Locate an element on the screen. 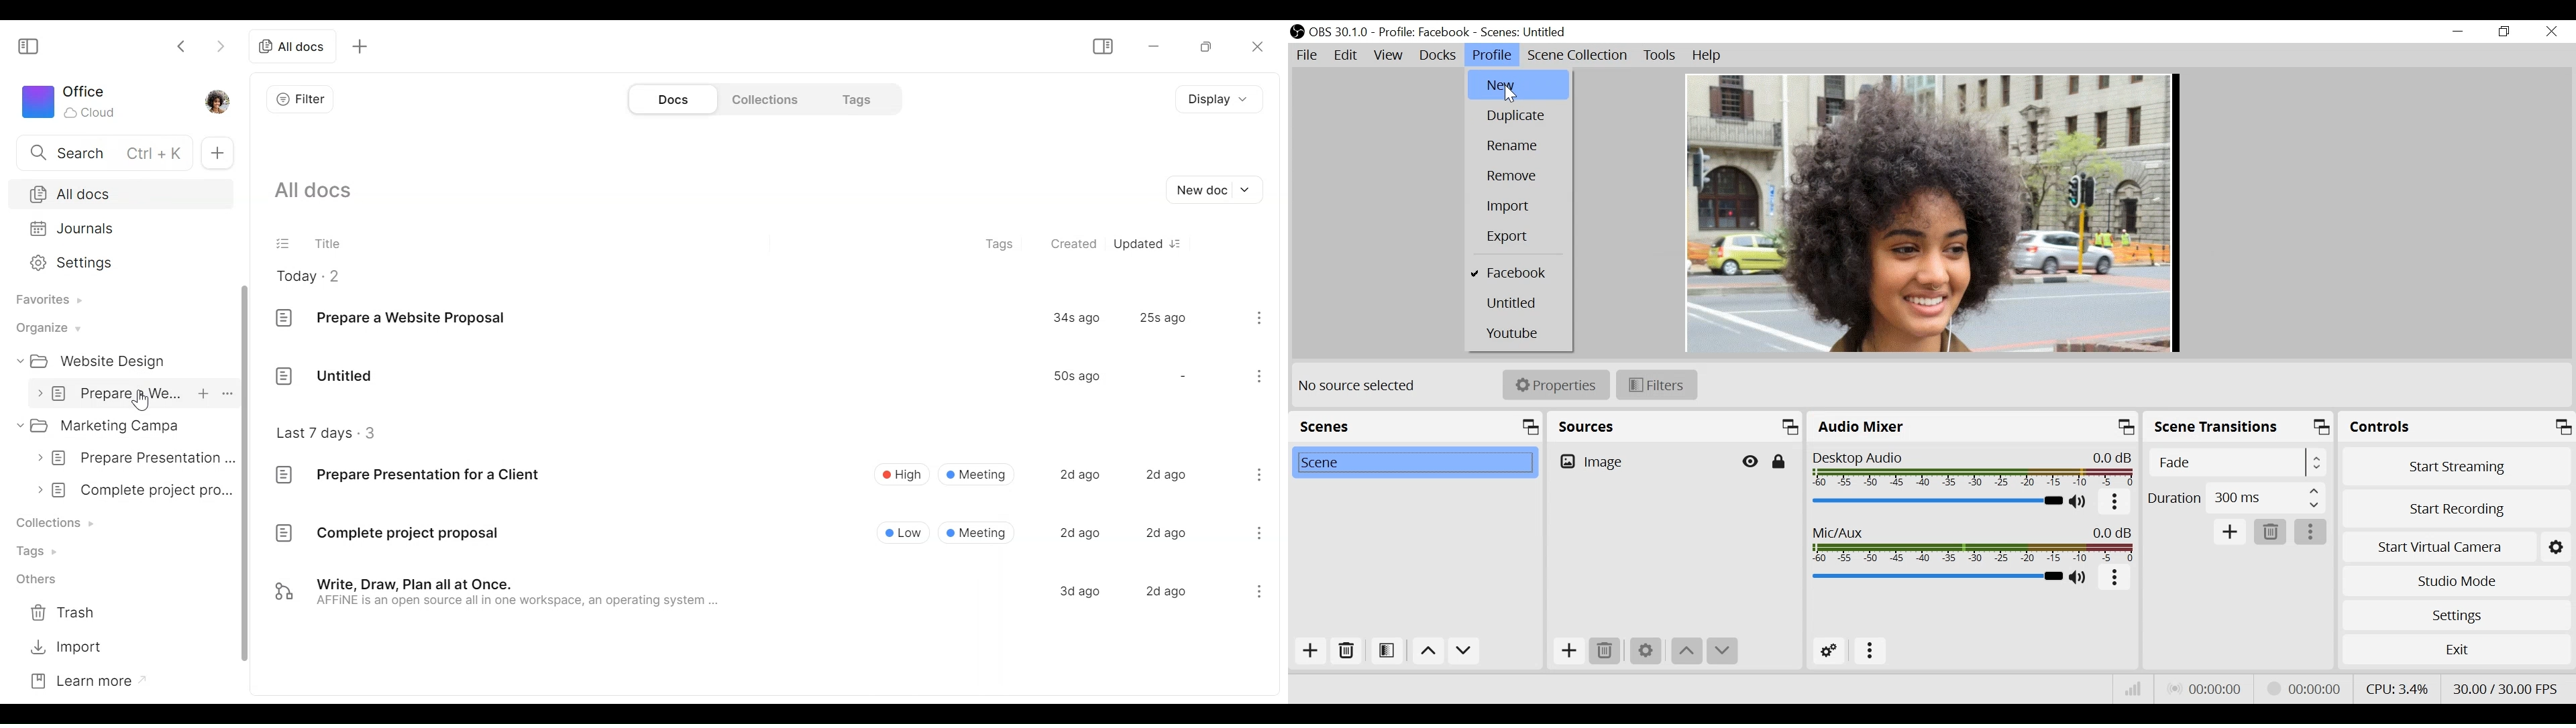  Desktop Audio Slider is located at coordinates (1937, 501).